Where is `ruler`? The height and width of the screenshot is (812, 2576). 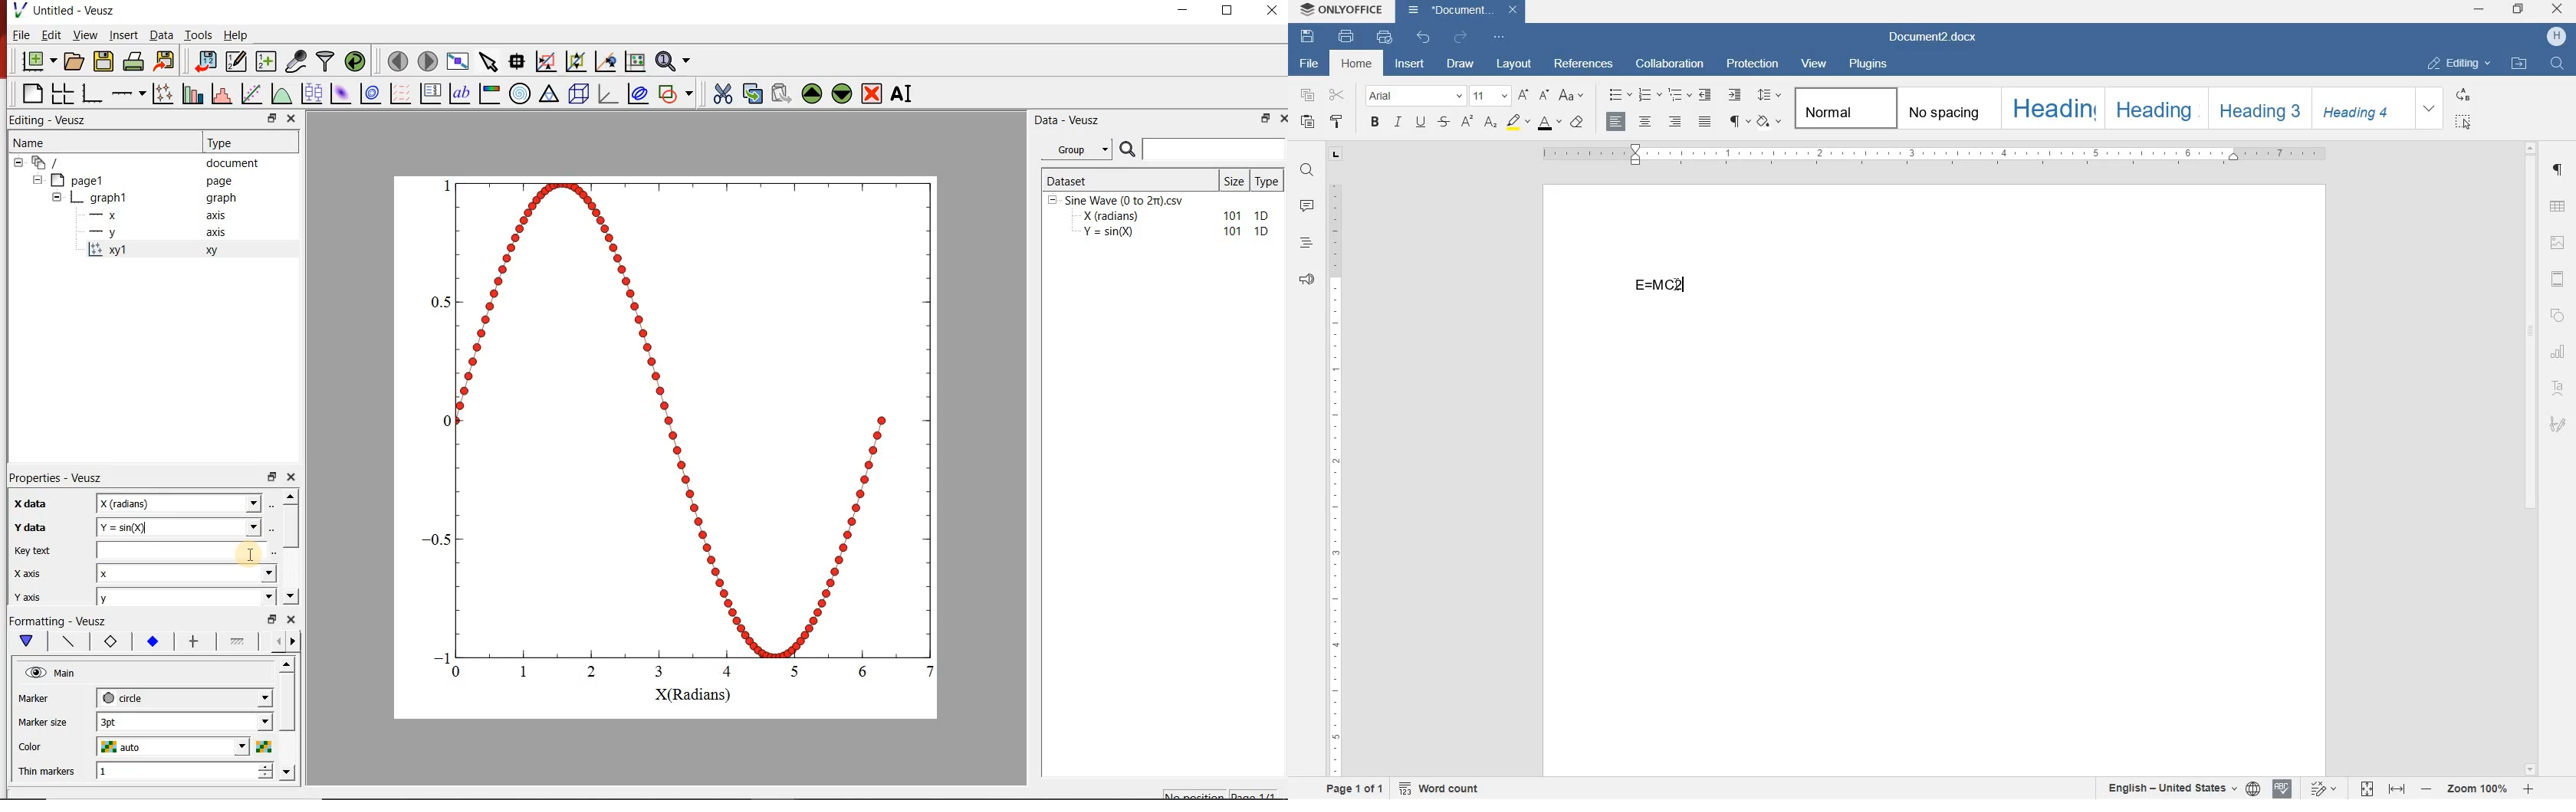
ruler is located at coordinates (1934, 155).